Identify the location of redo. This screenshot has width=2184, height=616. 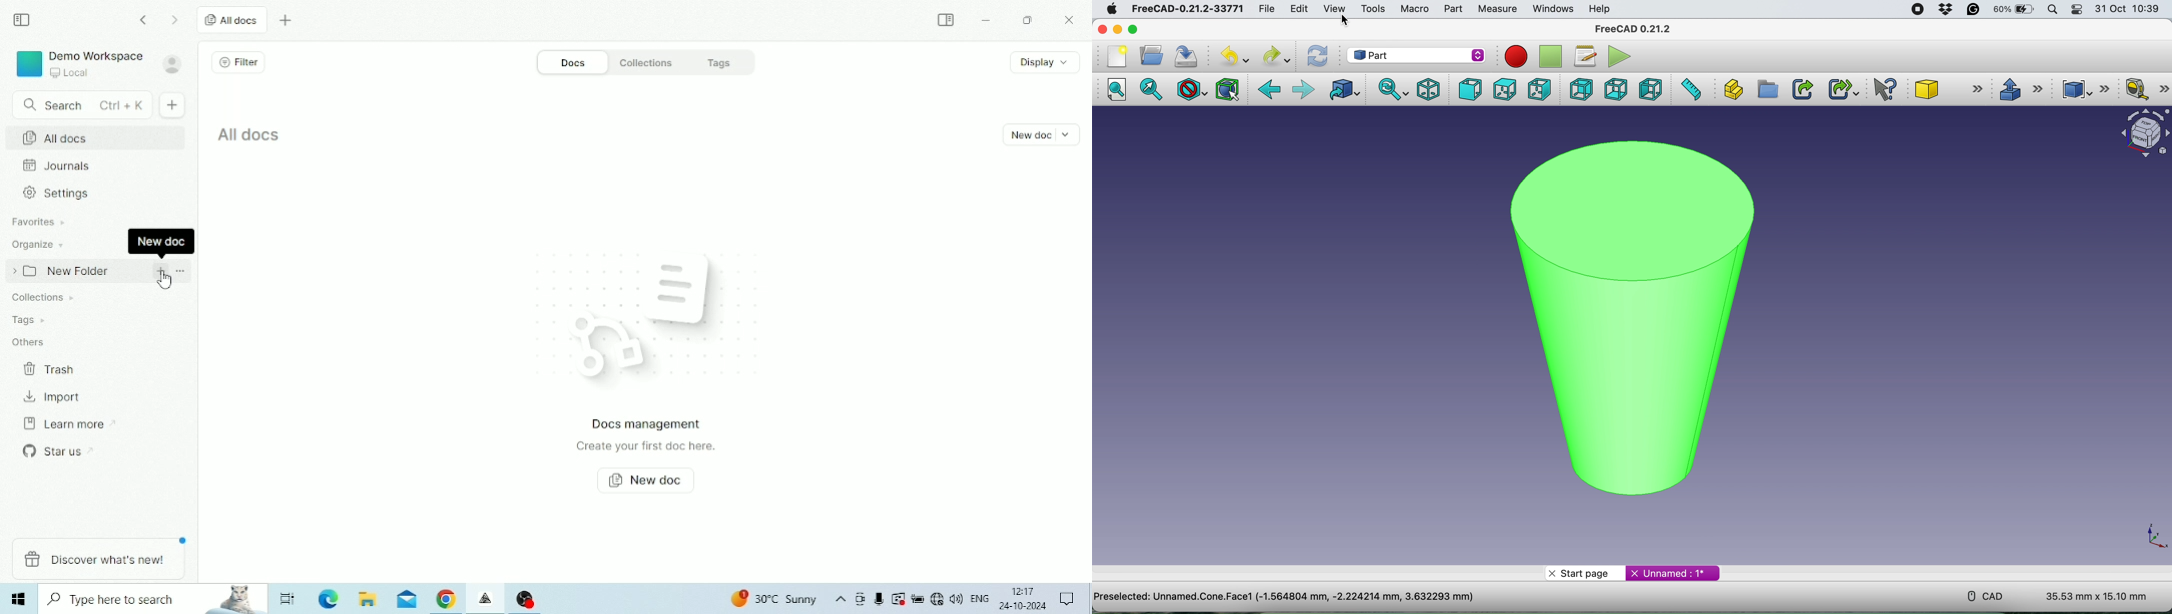
(1275, 56).